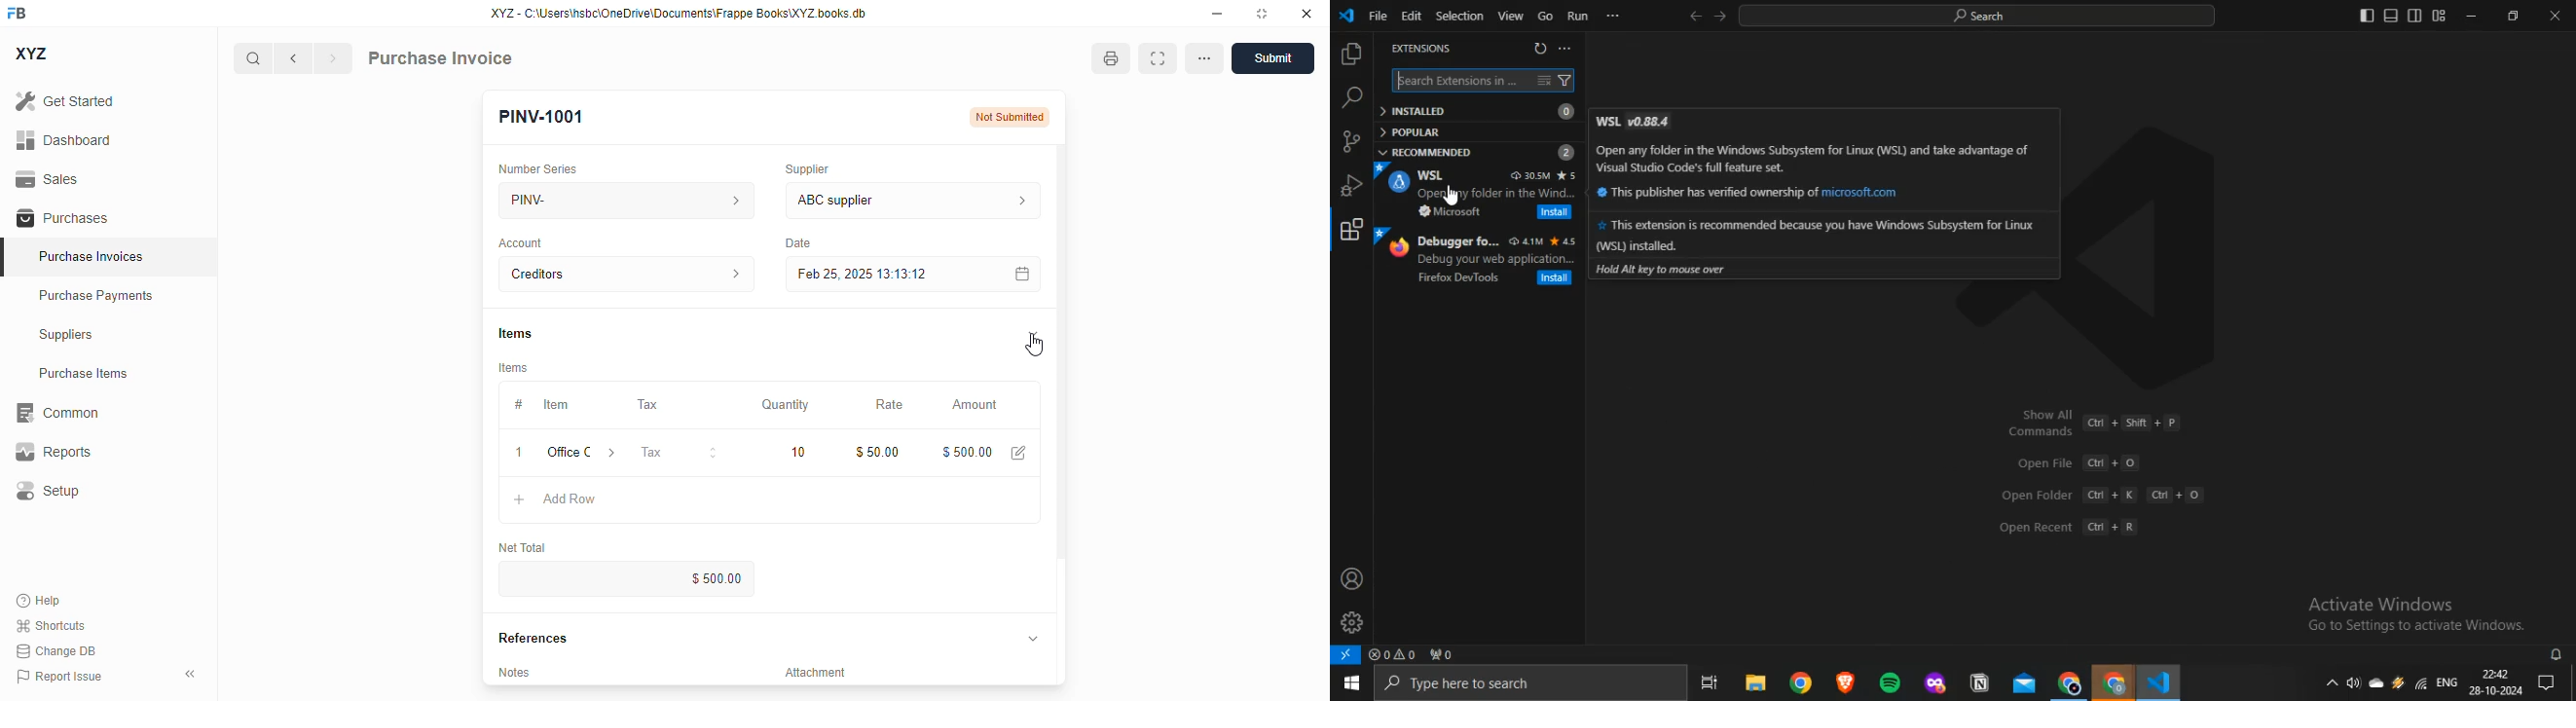 The height and width of the screenshot is (728, 2576). I want to click on onedrive, so click(2376, 683).